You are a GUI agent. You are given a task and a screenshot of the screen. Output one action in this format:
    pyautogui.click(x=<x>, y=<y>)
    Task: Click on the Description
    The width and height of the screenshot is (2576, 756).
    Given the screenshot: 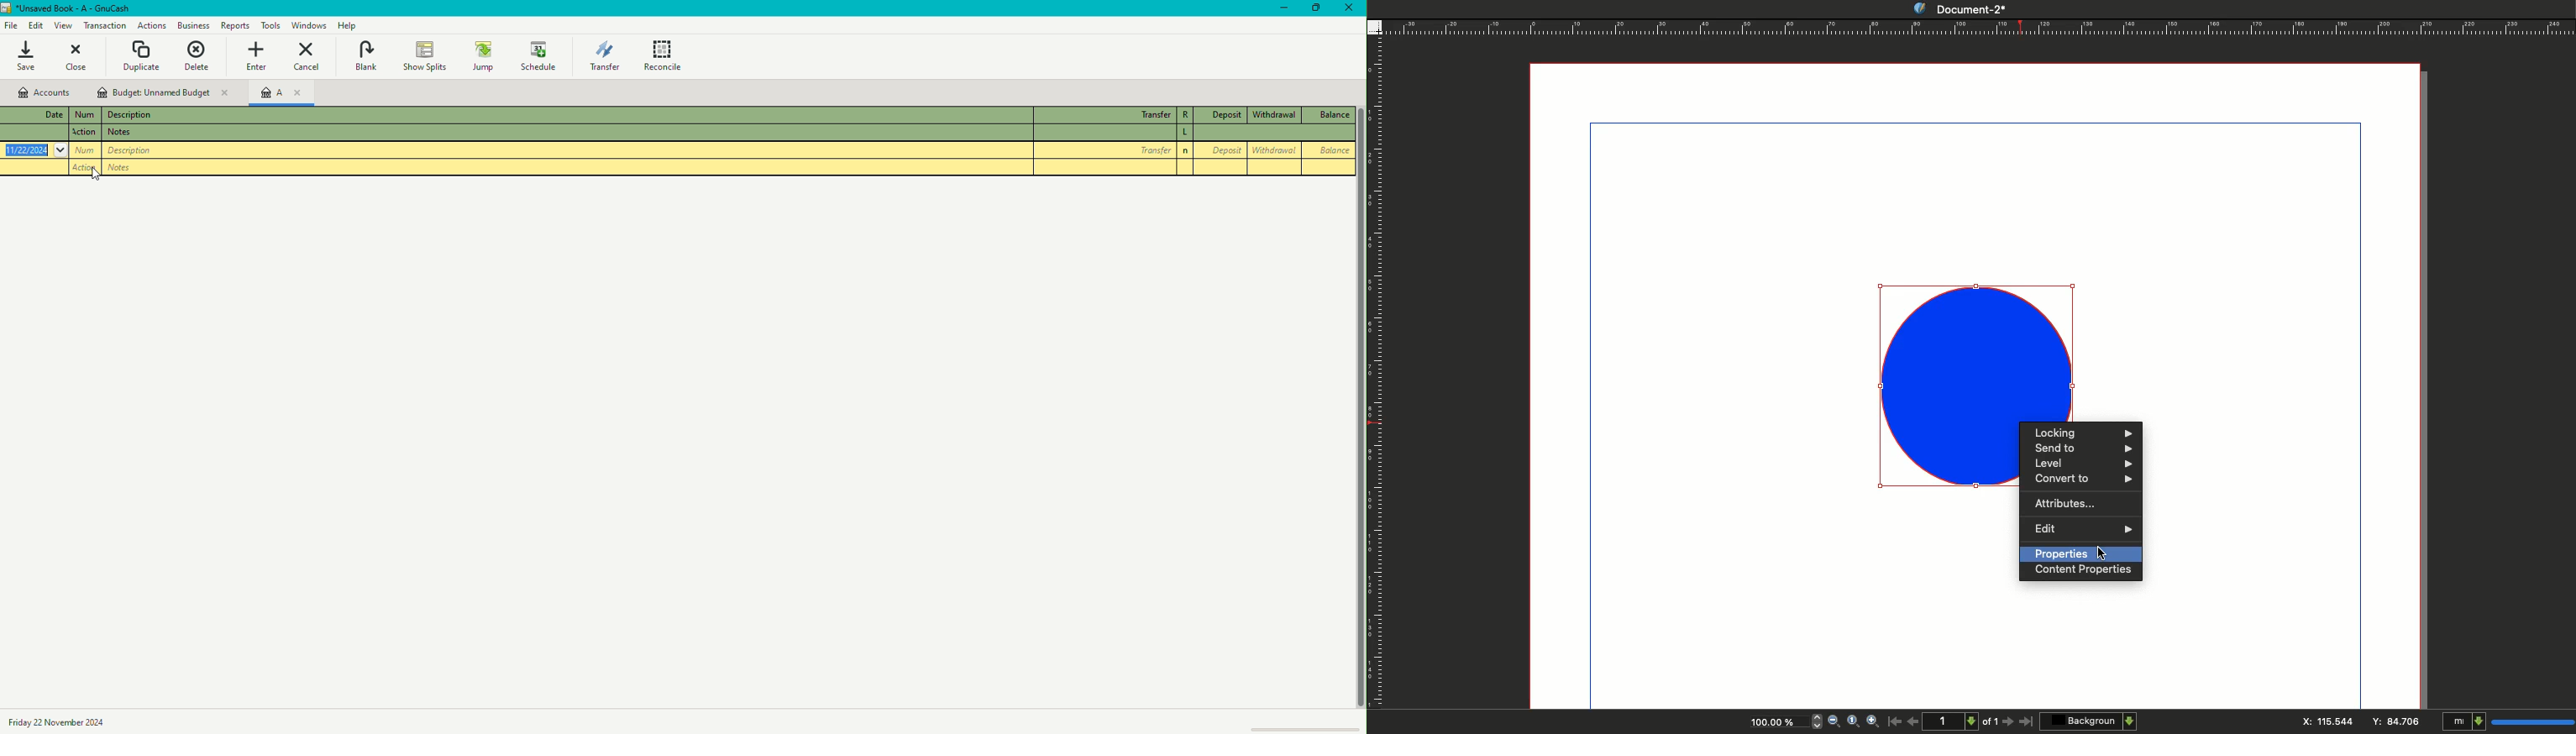 What is the action you would take?
    pyautogui.click(x=128, y=134)
    